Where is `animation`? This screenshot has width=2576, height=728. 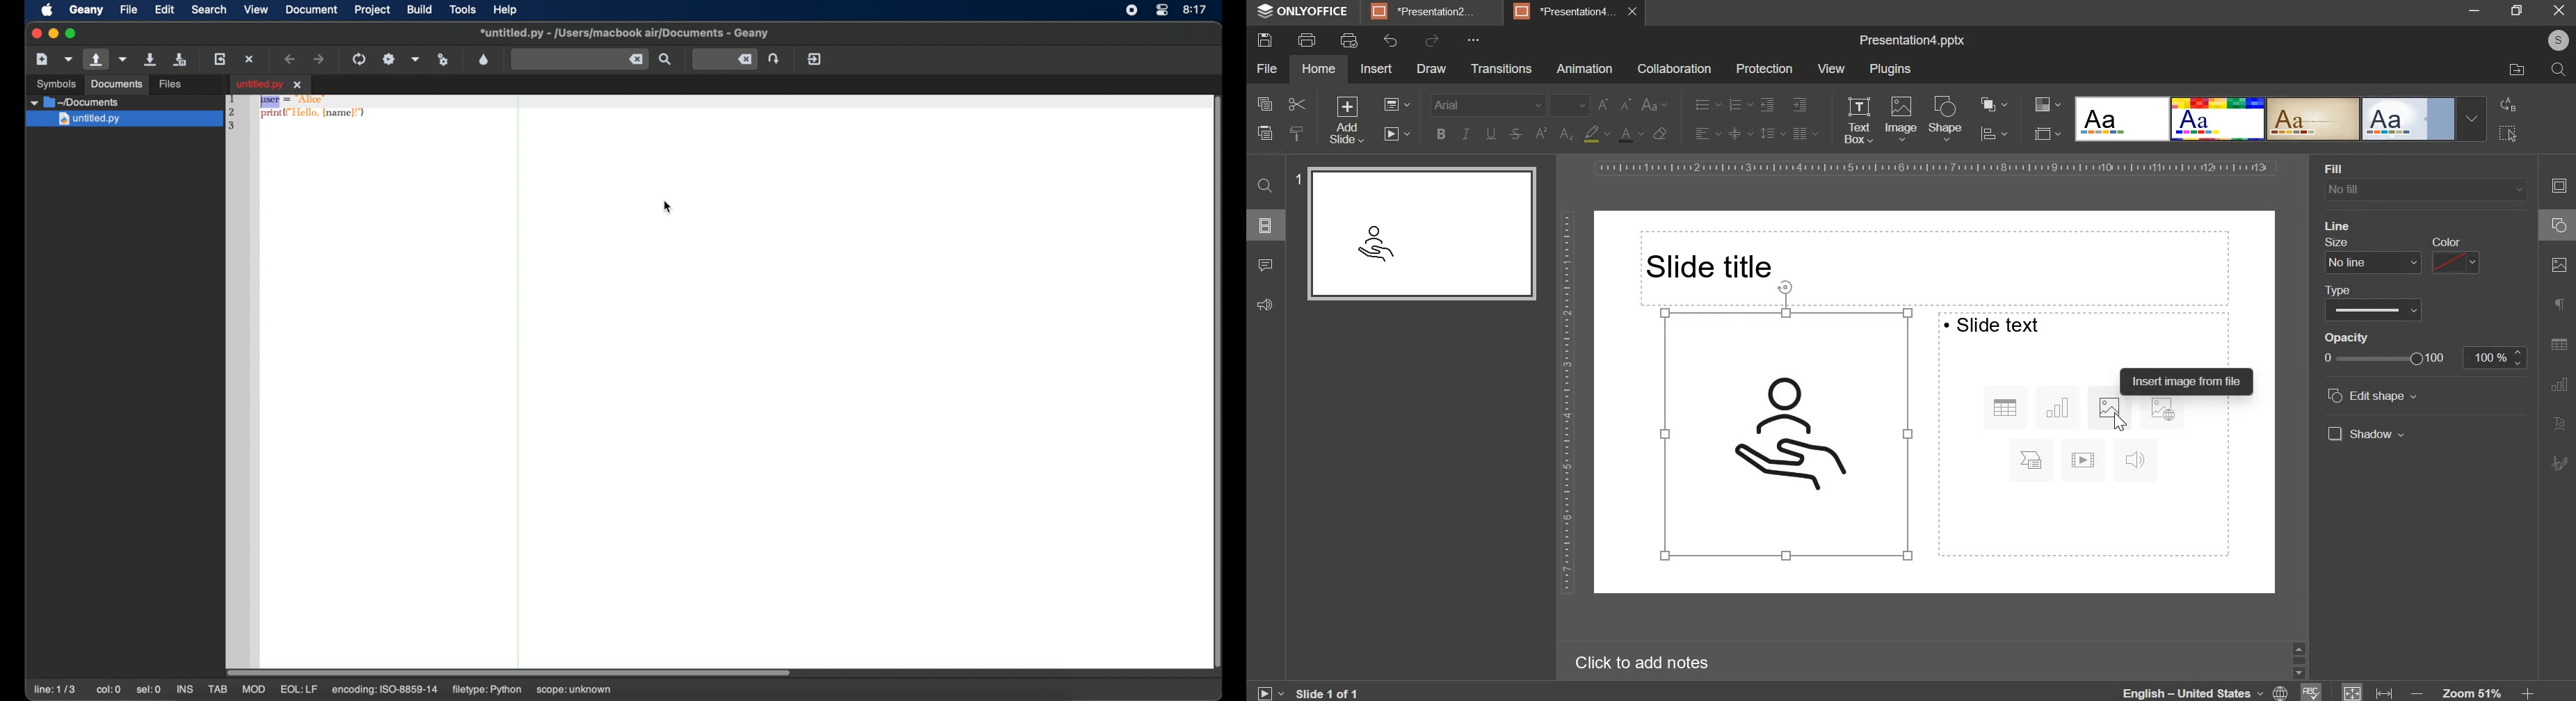 animation is located at coordinates (1585, 70).